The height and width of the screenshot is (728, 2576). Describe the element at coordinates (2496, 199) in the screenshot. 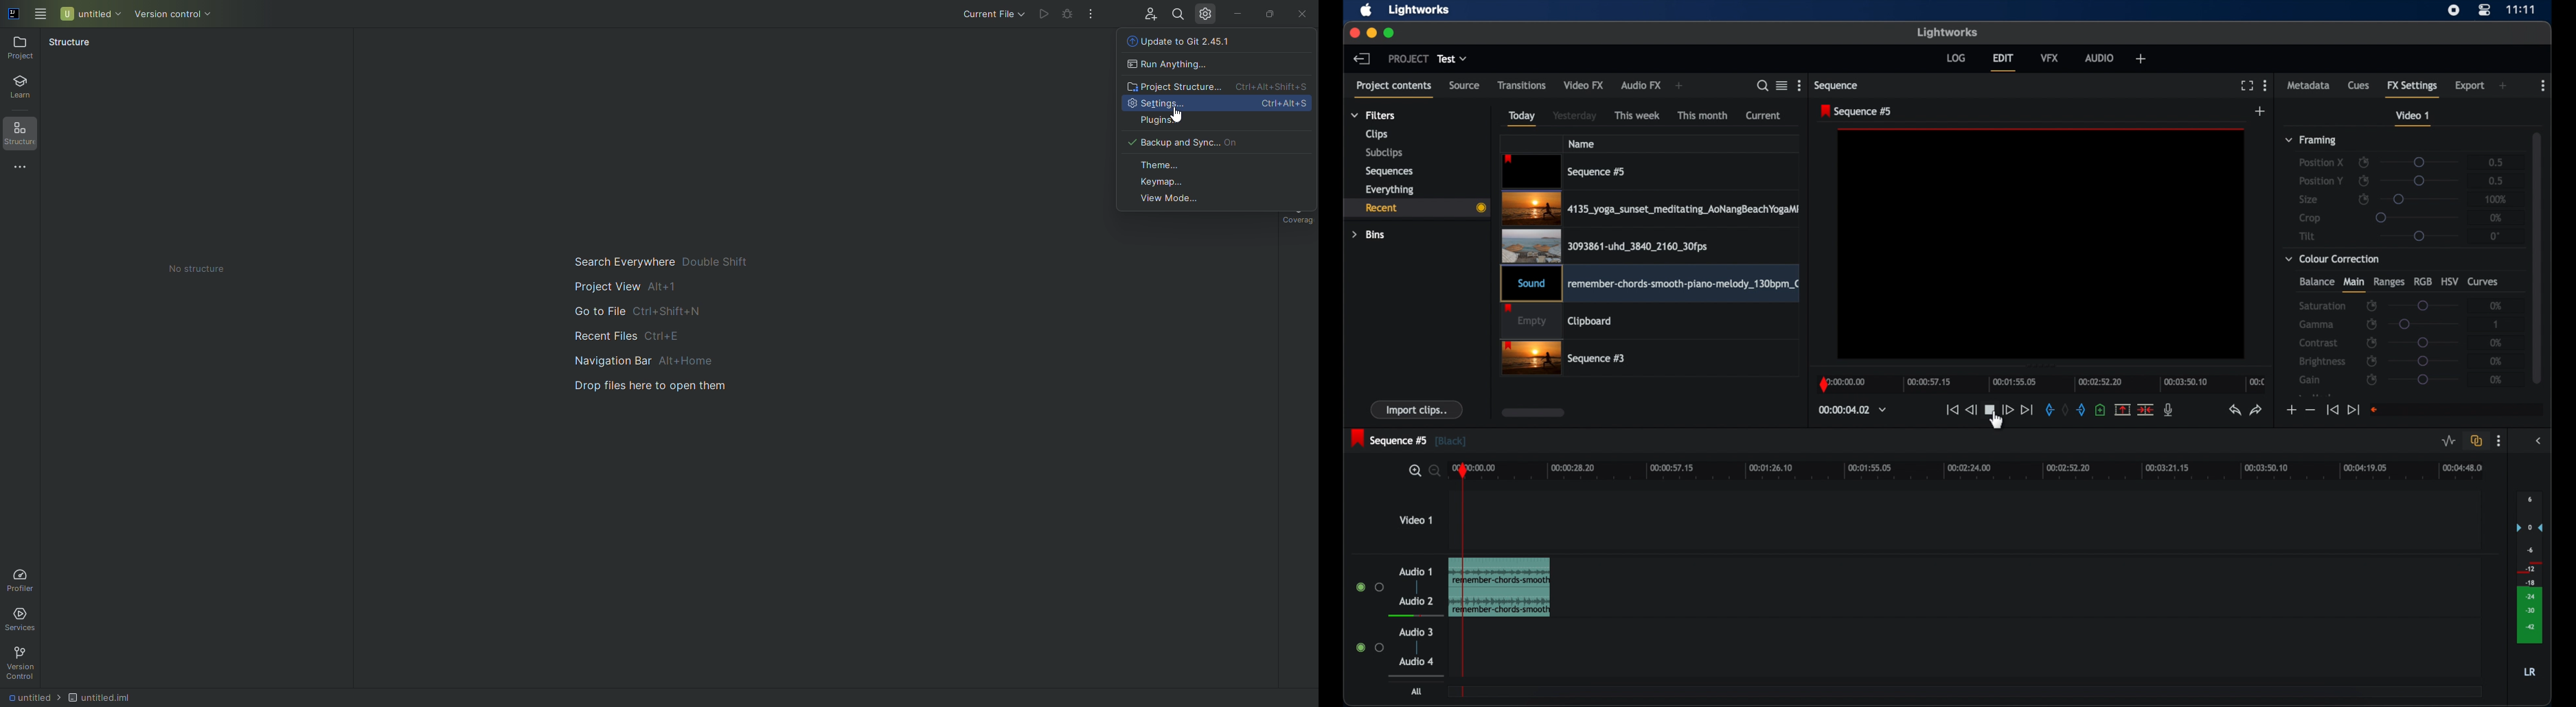

I see `100%` at that location.